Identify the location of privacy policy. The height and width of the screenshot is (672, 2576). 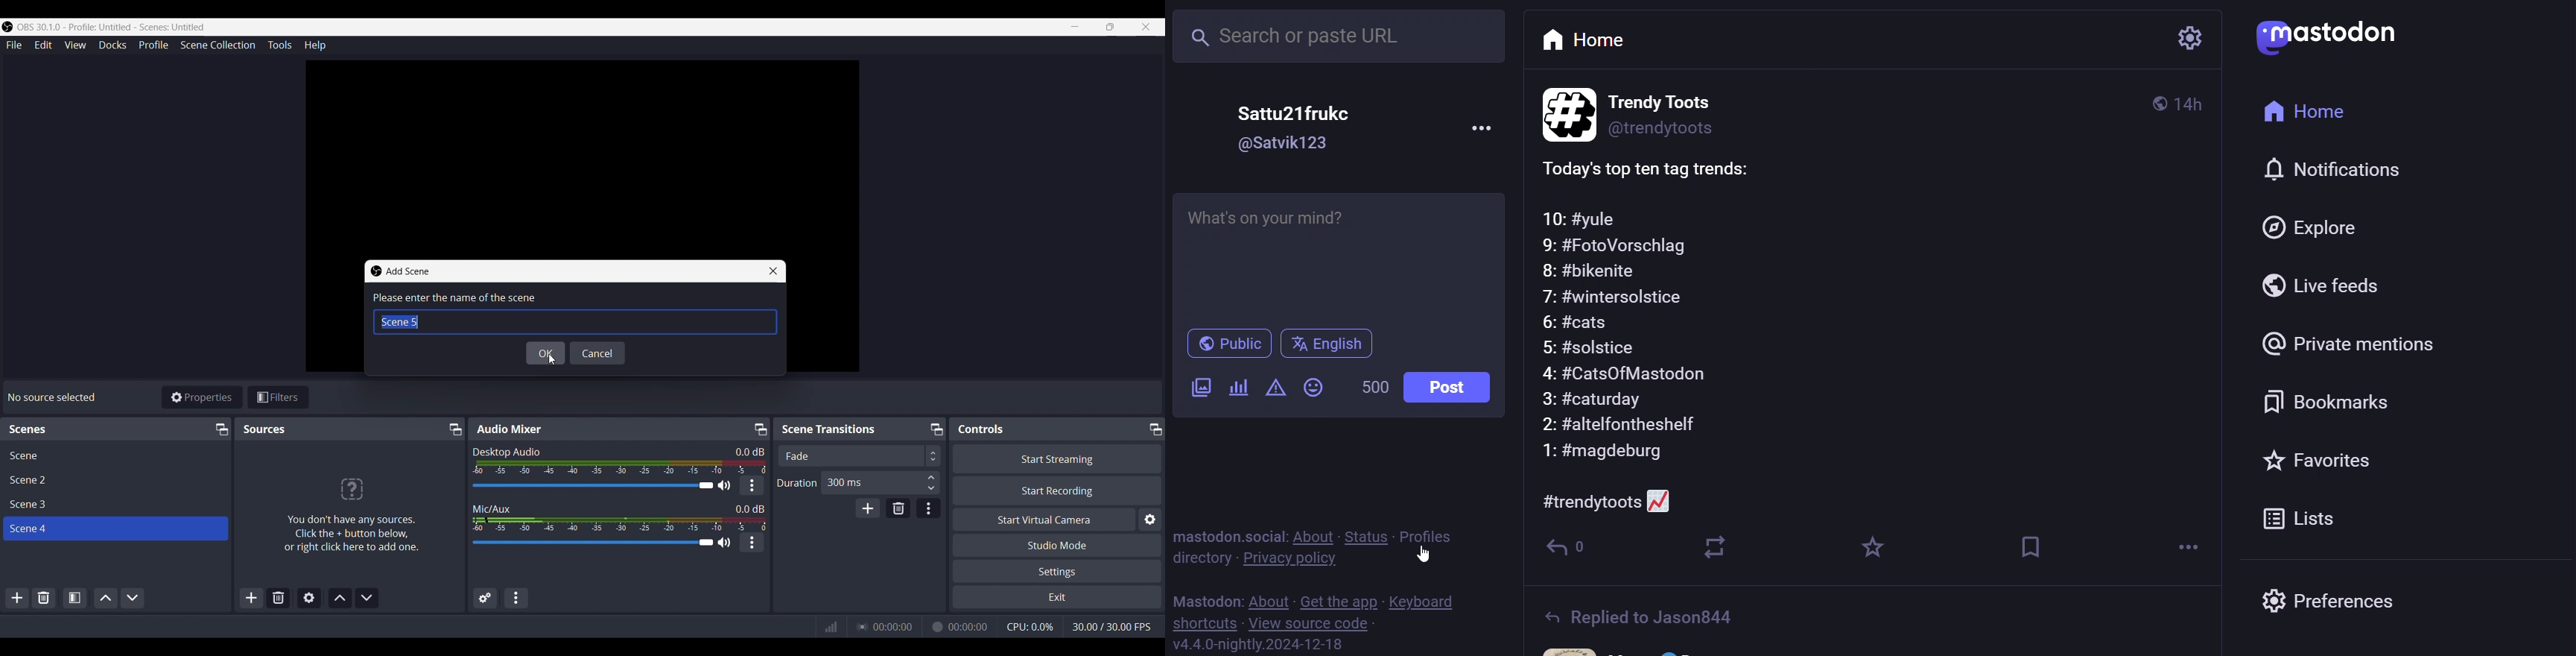
(1289, 558).